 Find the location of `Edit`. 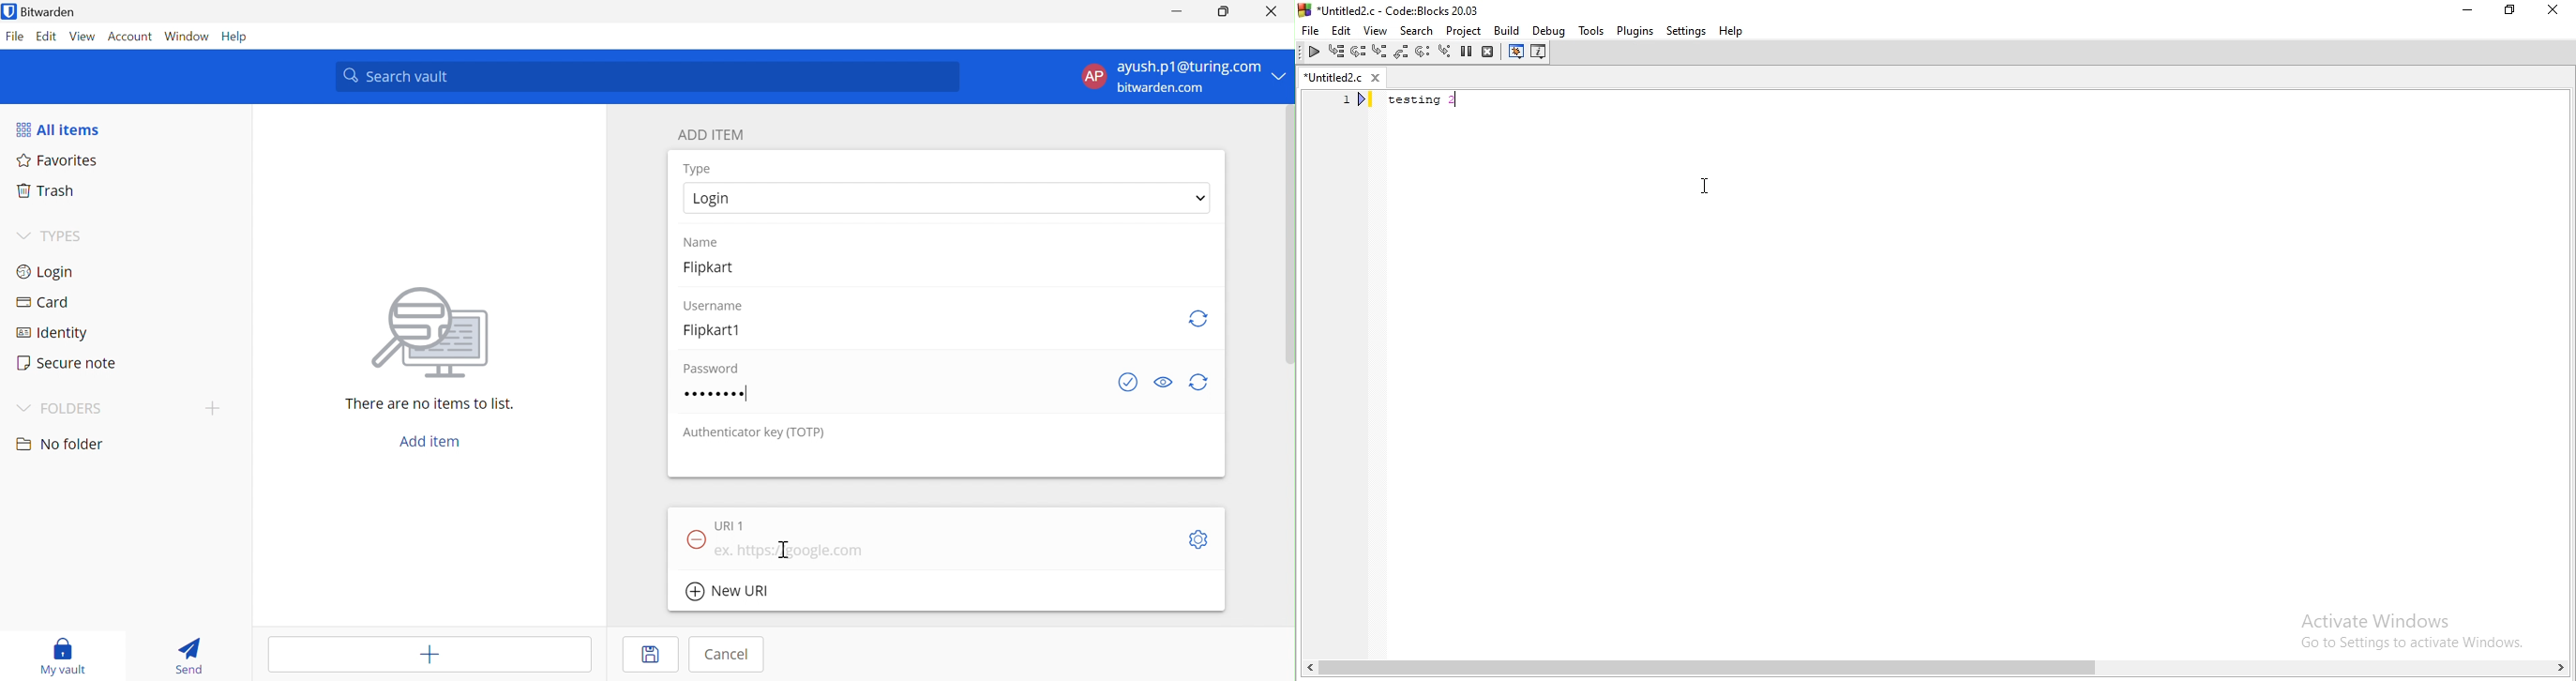

Edit is located at coordinates (44, 36).